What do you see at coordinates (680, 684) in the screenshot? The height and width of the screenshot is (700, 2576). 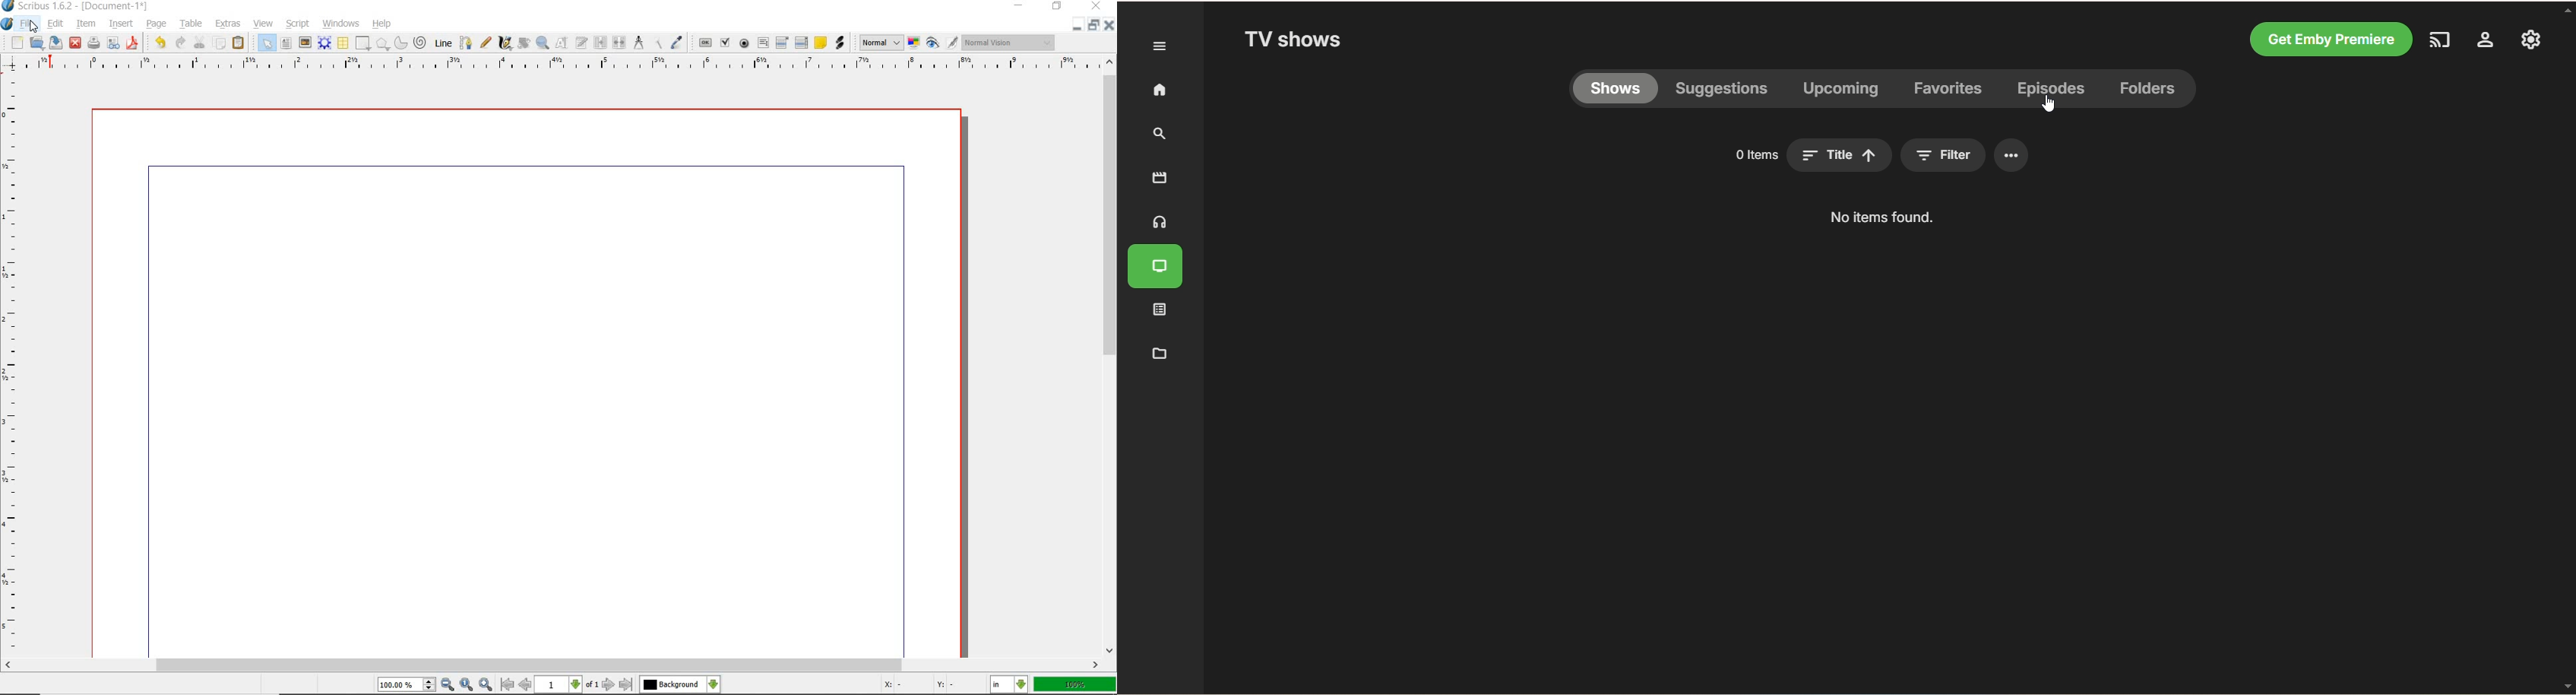 I see `select the current layer` at bounding box center [680, 684].